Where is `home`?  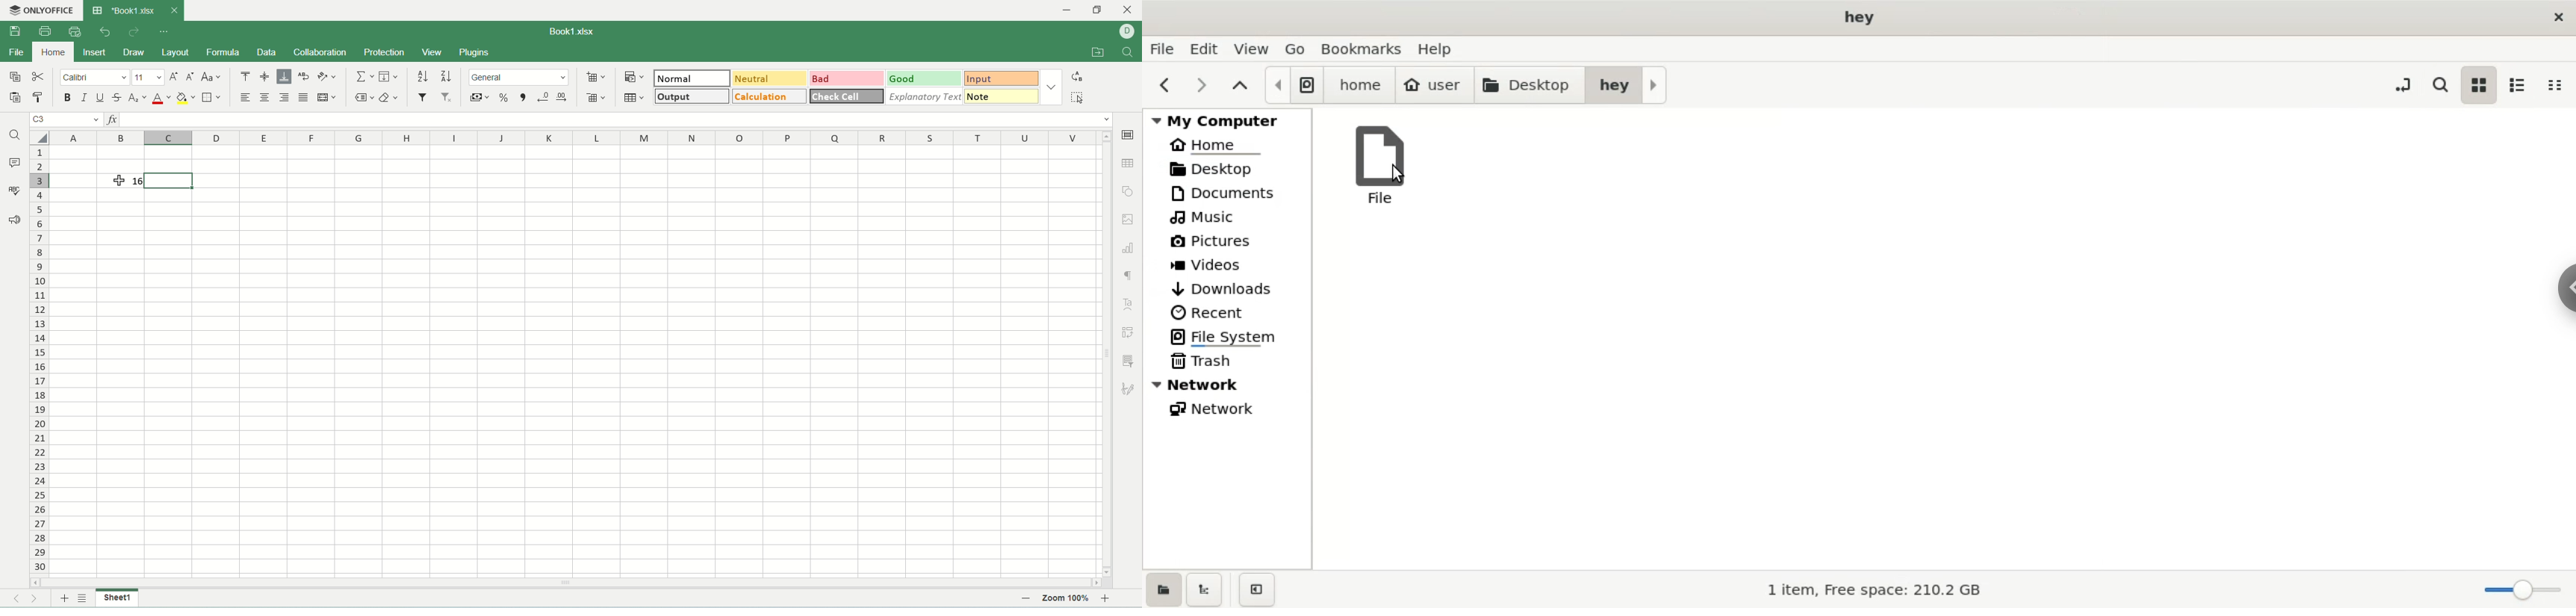 home is located at coordinates (1227, 142).